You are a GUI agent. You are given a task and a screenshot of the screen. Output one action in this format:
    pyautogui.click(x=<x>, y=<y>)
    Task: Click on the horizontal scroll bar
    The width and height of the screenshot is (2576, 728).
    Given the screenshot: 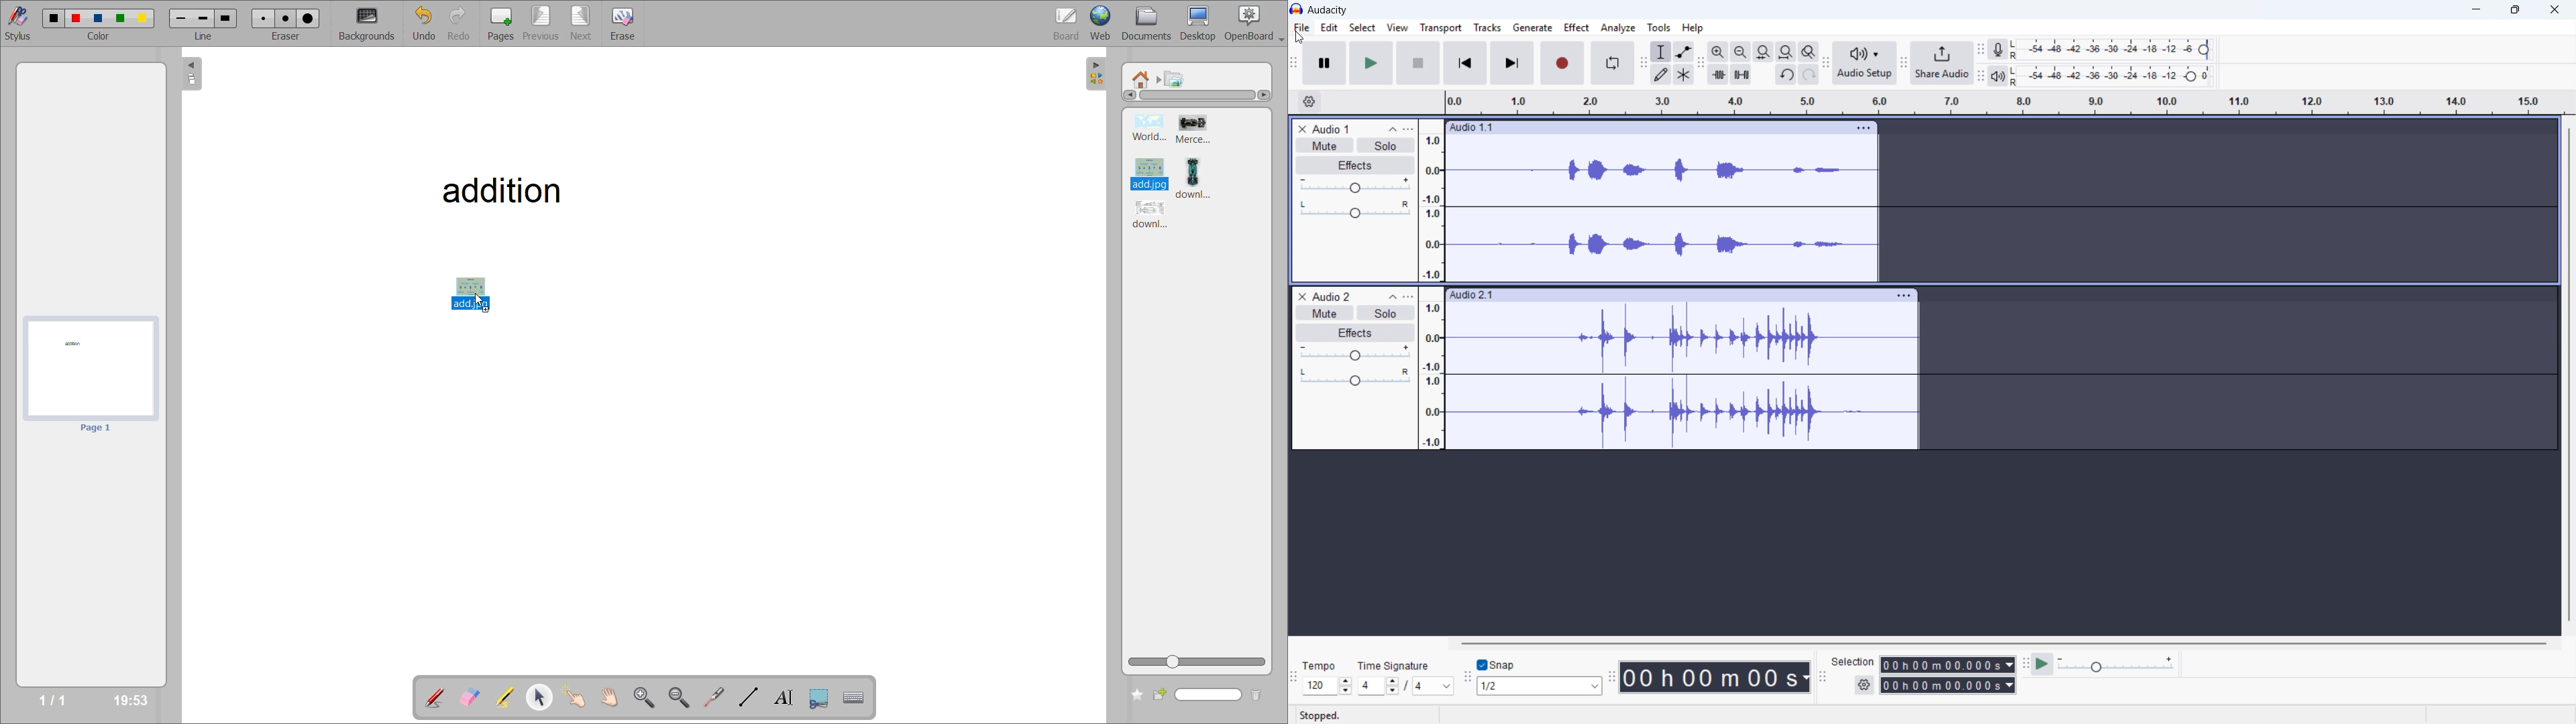 What is the action you would take?
    pyautogui.click(x=1195, y=95)
    